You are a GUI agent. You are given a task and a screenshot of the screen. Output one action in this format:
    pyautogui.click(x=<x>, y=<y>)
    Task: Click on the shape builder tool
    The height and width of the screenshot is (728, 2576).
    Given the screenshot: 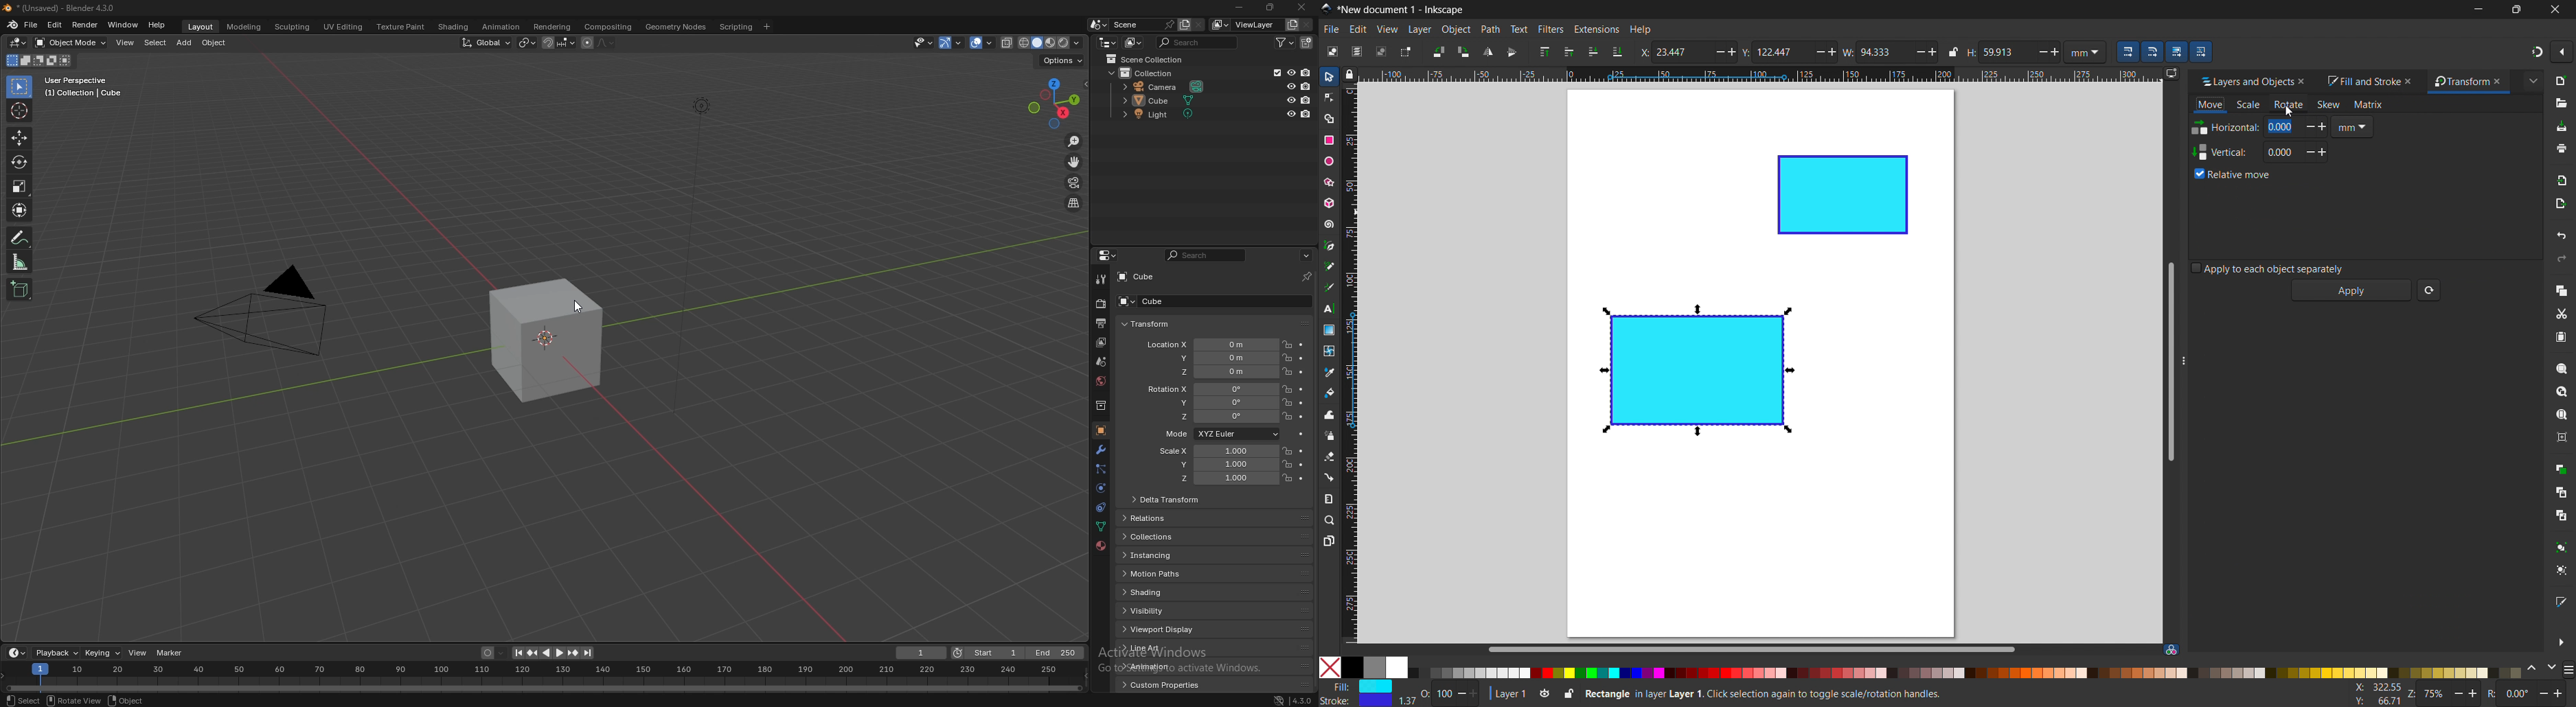 What is the action you would take?
    pyautogui.click(x=1327, y=118)
    